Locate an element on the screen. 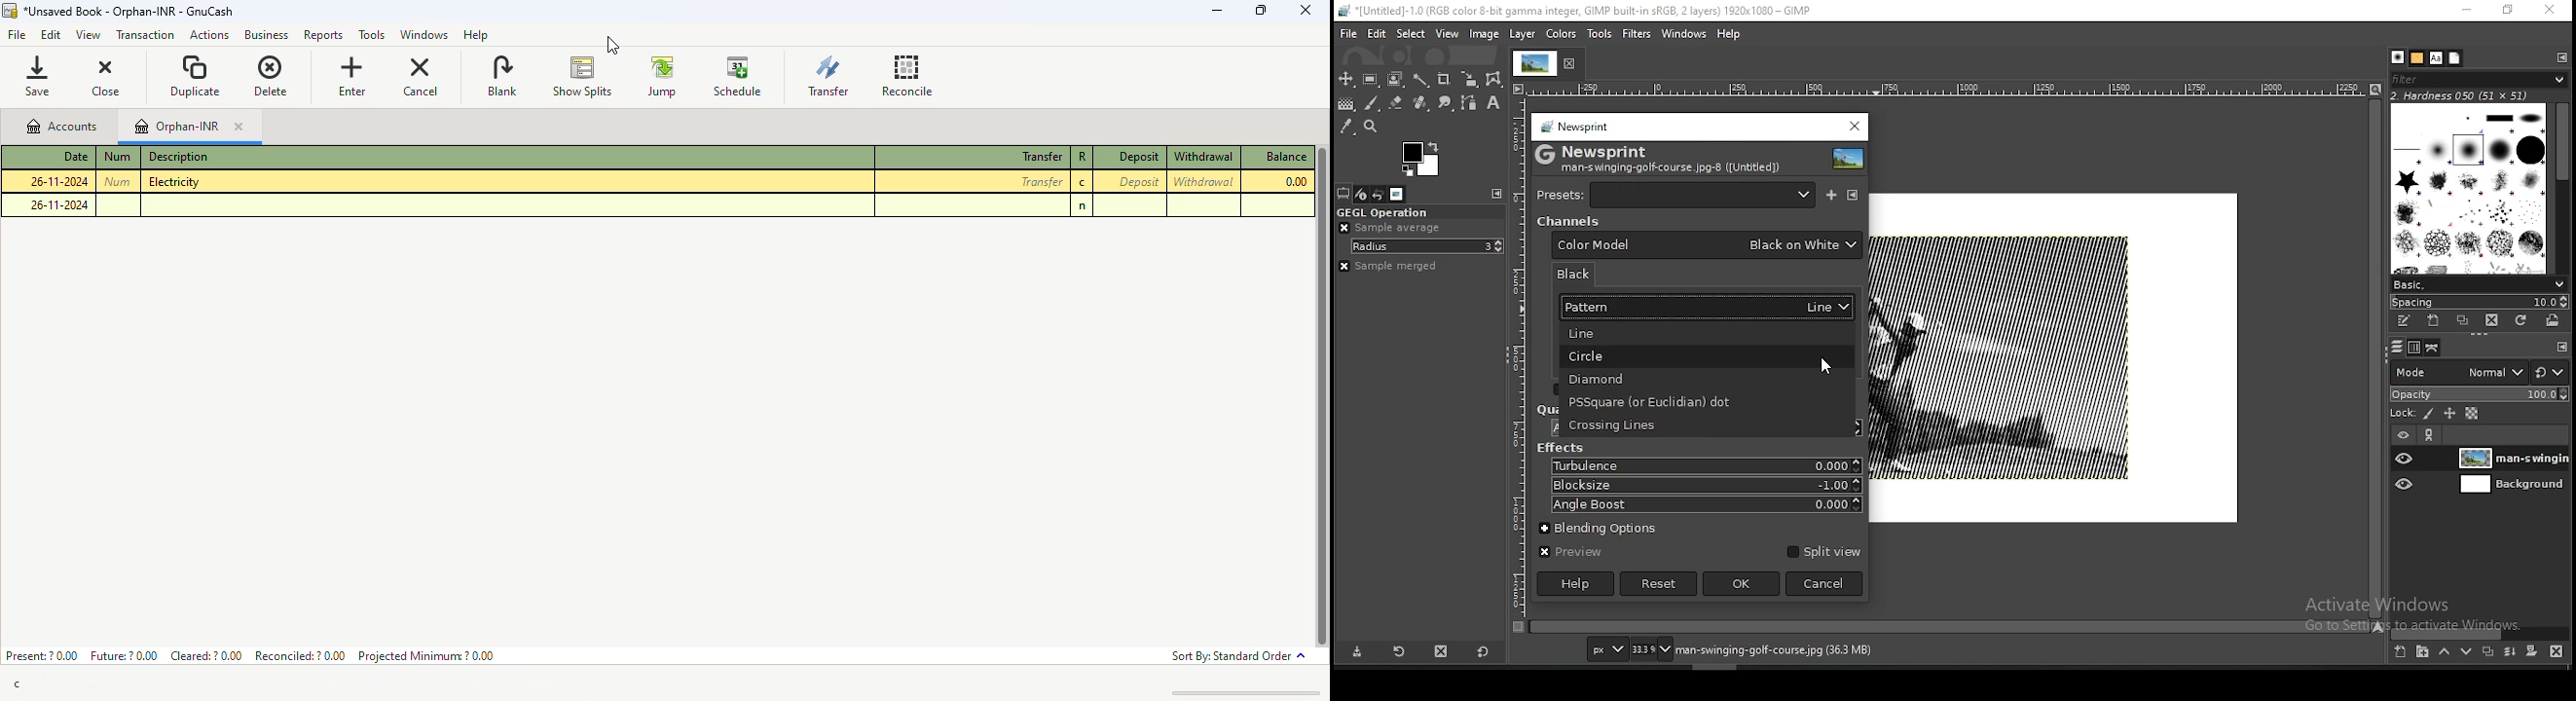 The image size is (2576, 728). delete brush is located at coordinates (2491, 320).